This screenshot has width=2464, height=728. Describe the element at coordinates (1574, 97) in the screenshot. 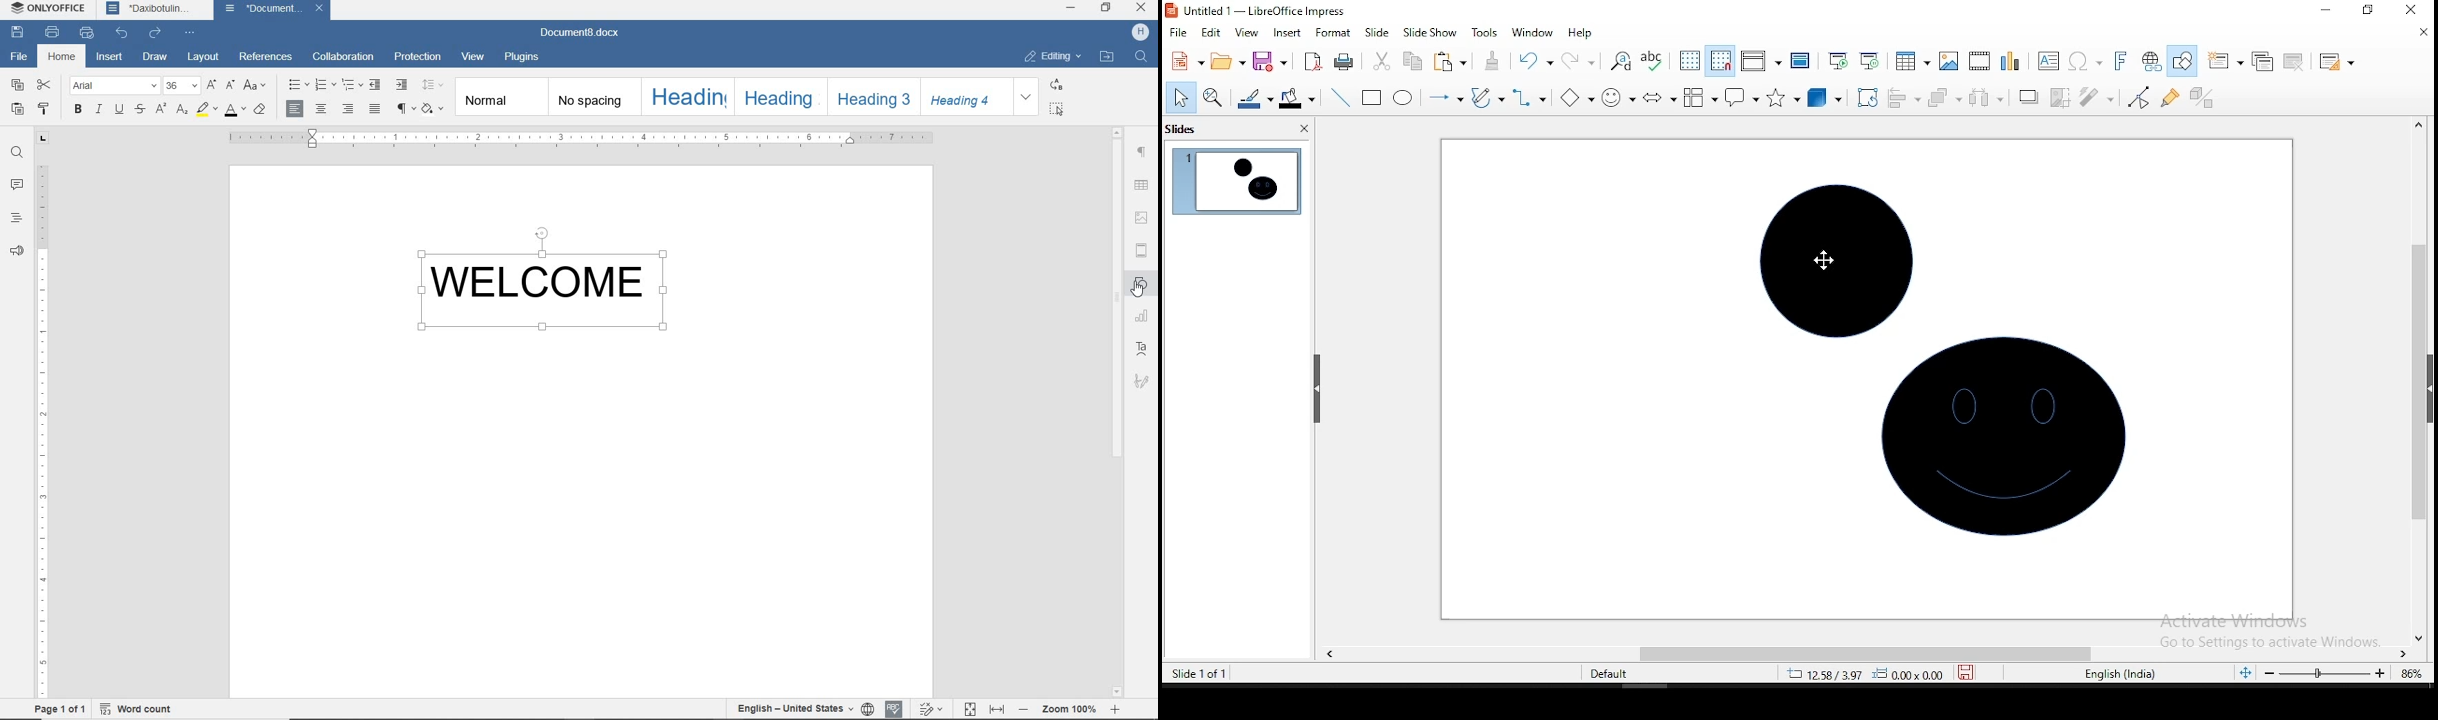

I see `basic shapes` at that location.